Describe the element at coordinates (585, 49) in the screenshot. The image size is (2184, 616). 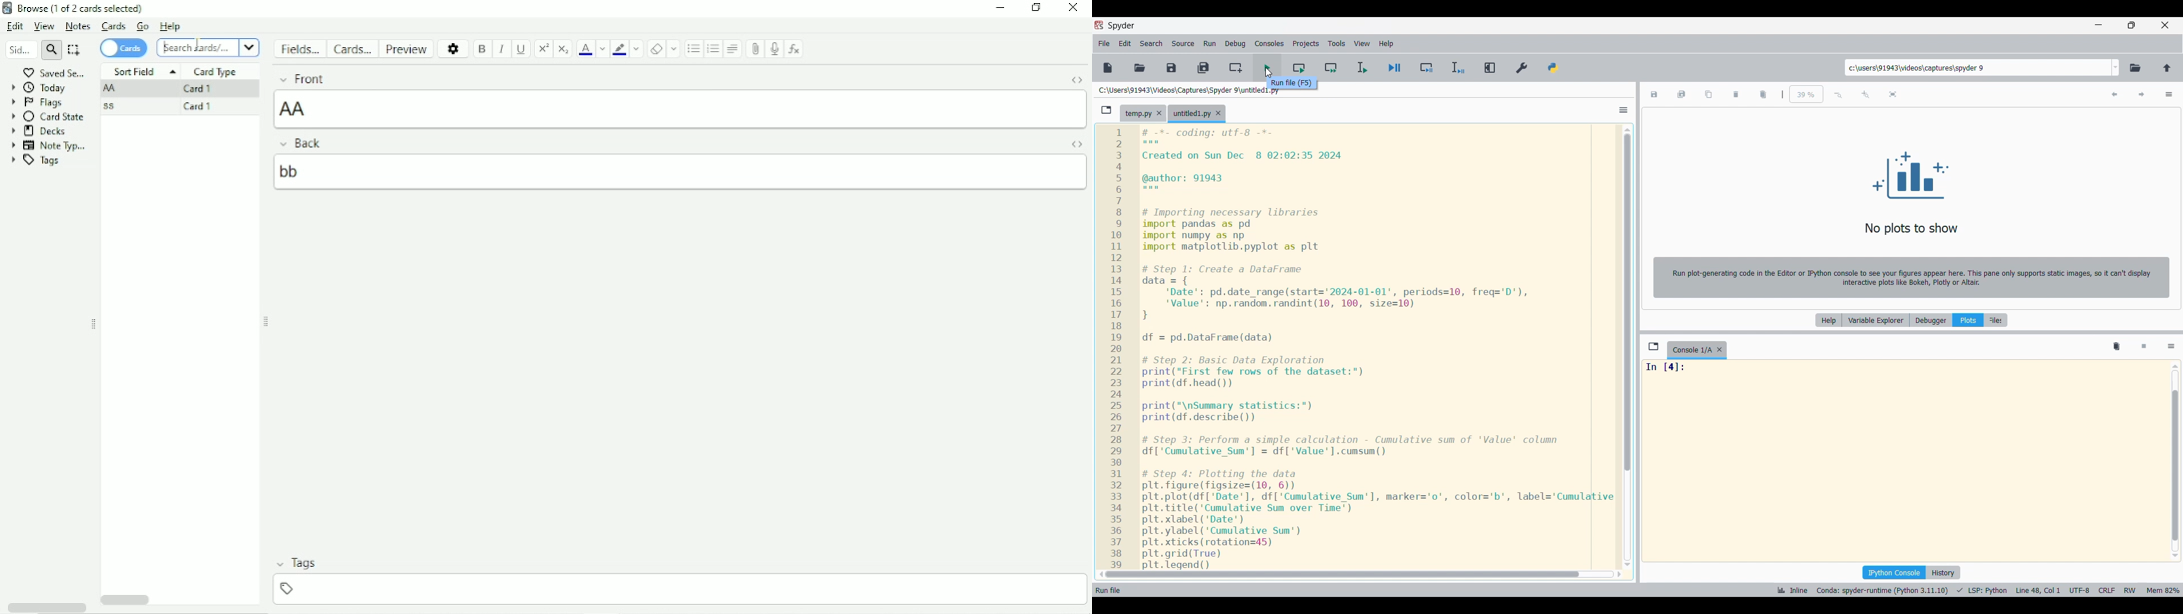
I see `Text color` at that location.